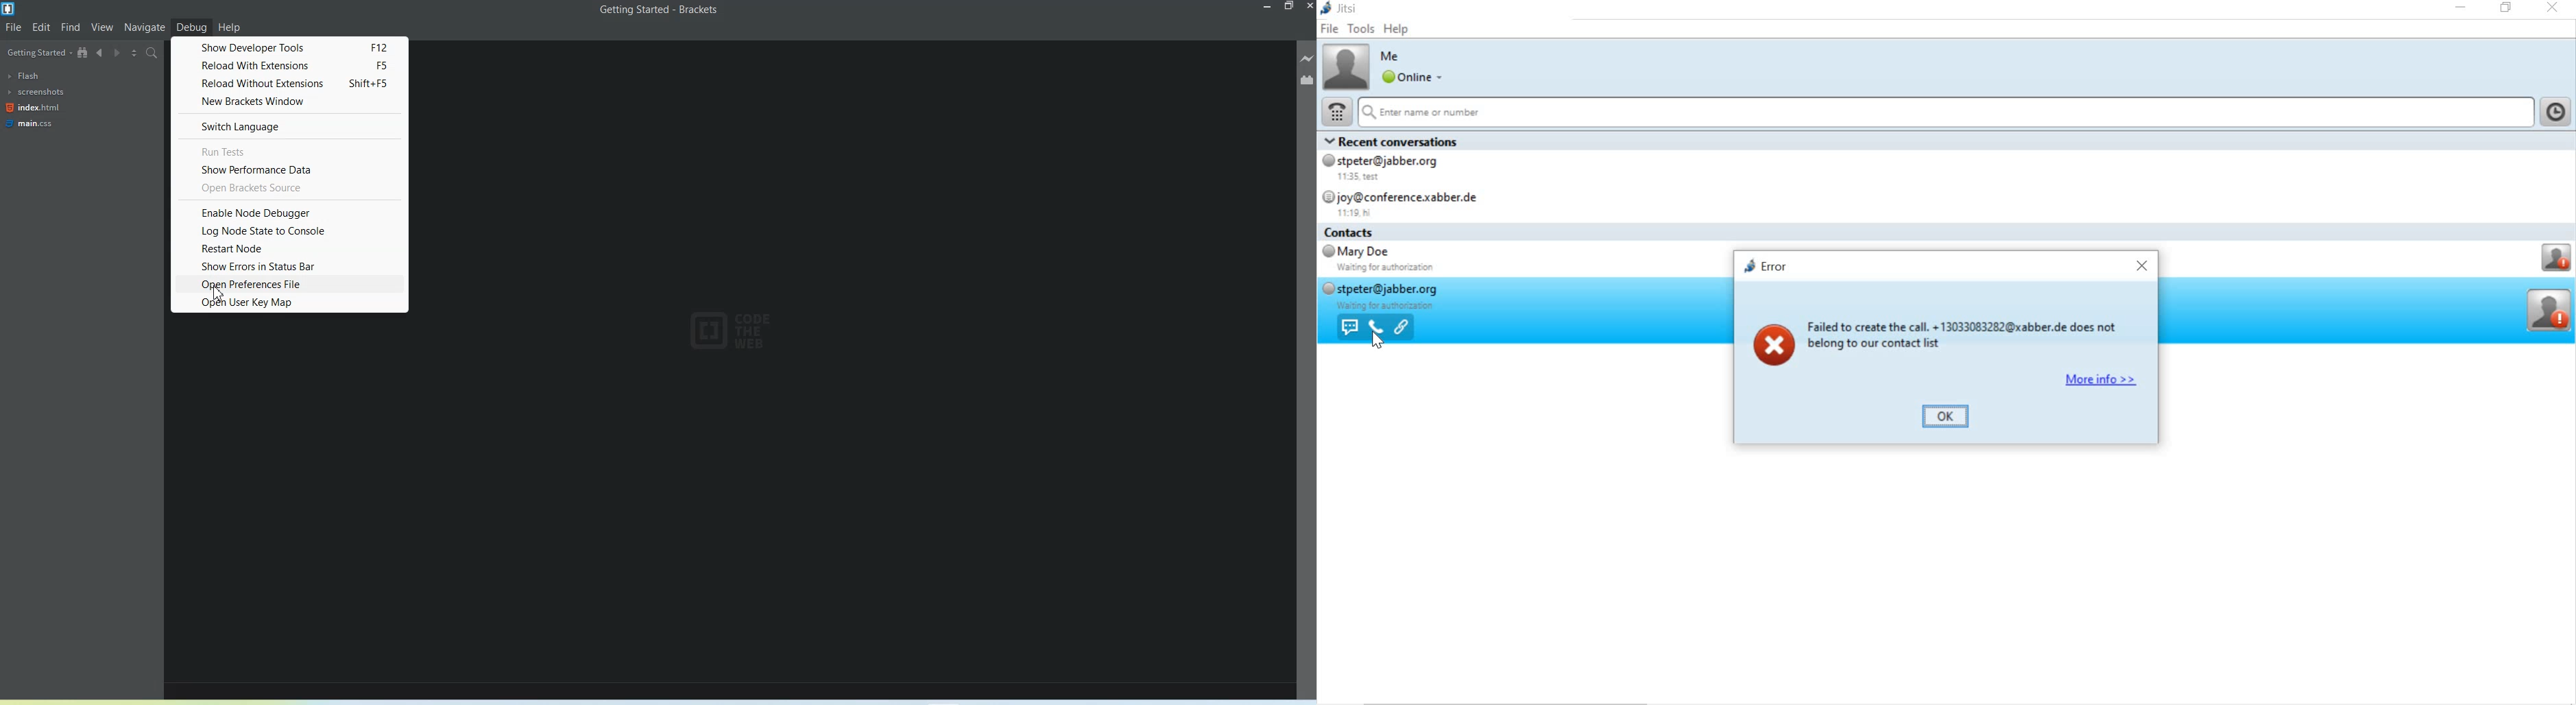  What do you see at coordinates (290, 248) in the screenshot?
I see `Restart Node` at bounding box center [290, 248].